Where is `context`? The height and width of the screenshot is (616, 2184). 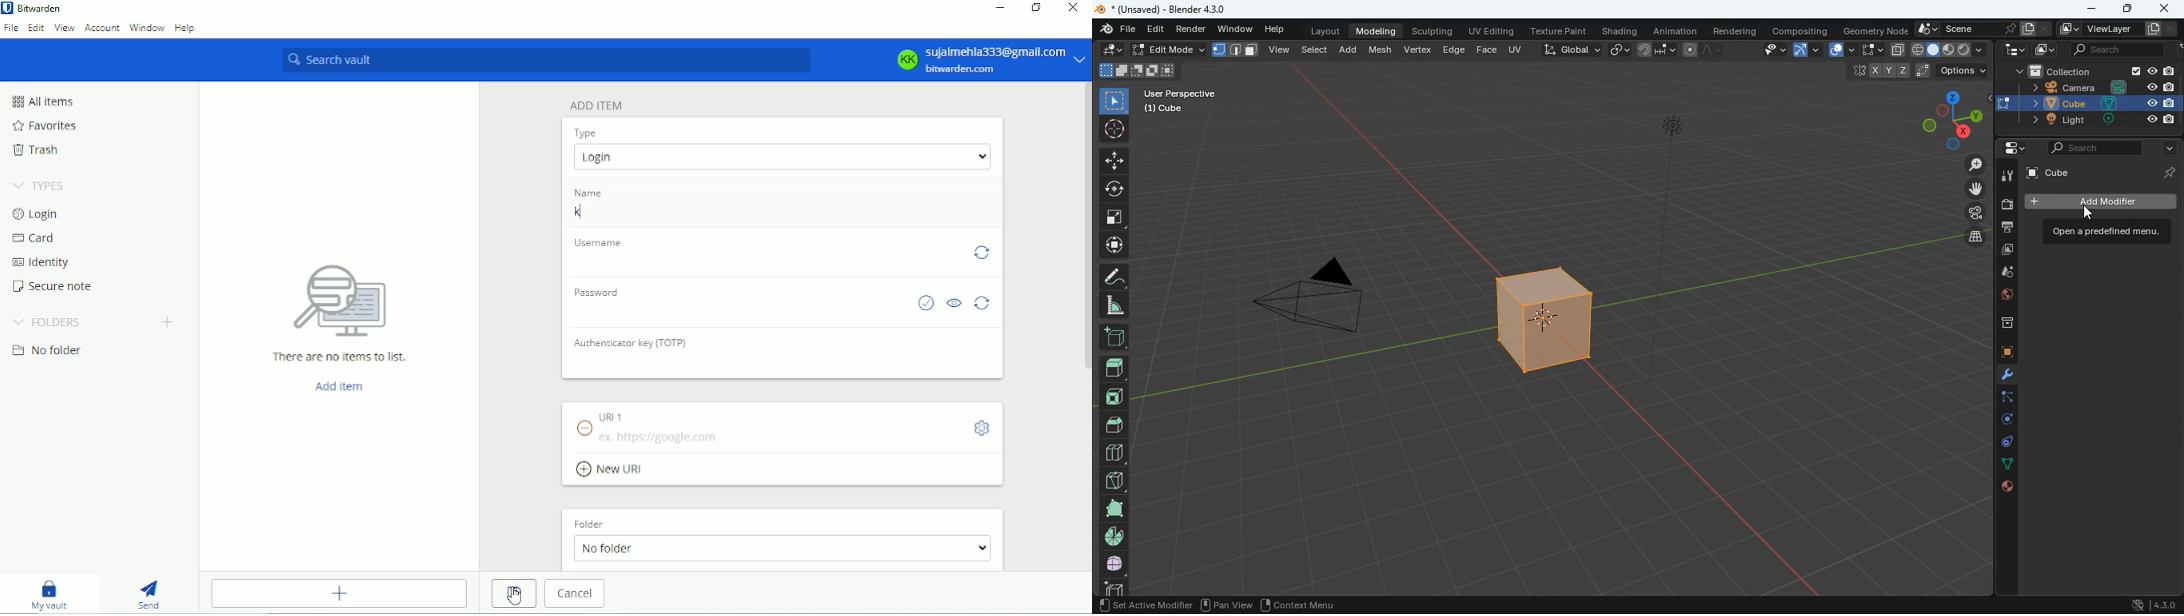 context is located at coordinates (1310, 604).